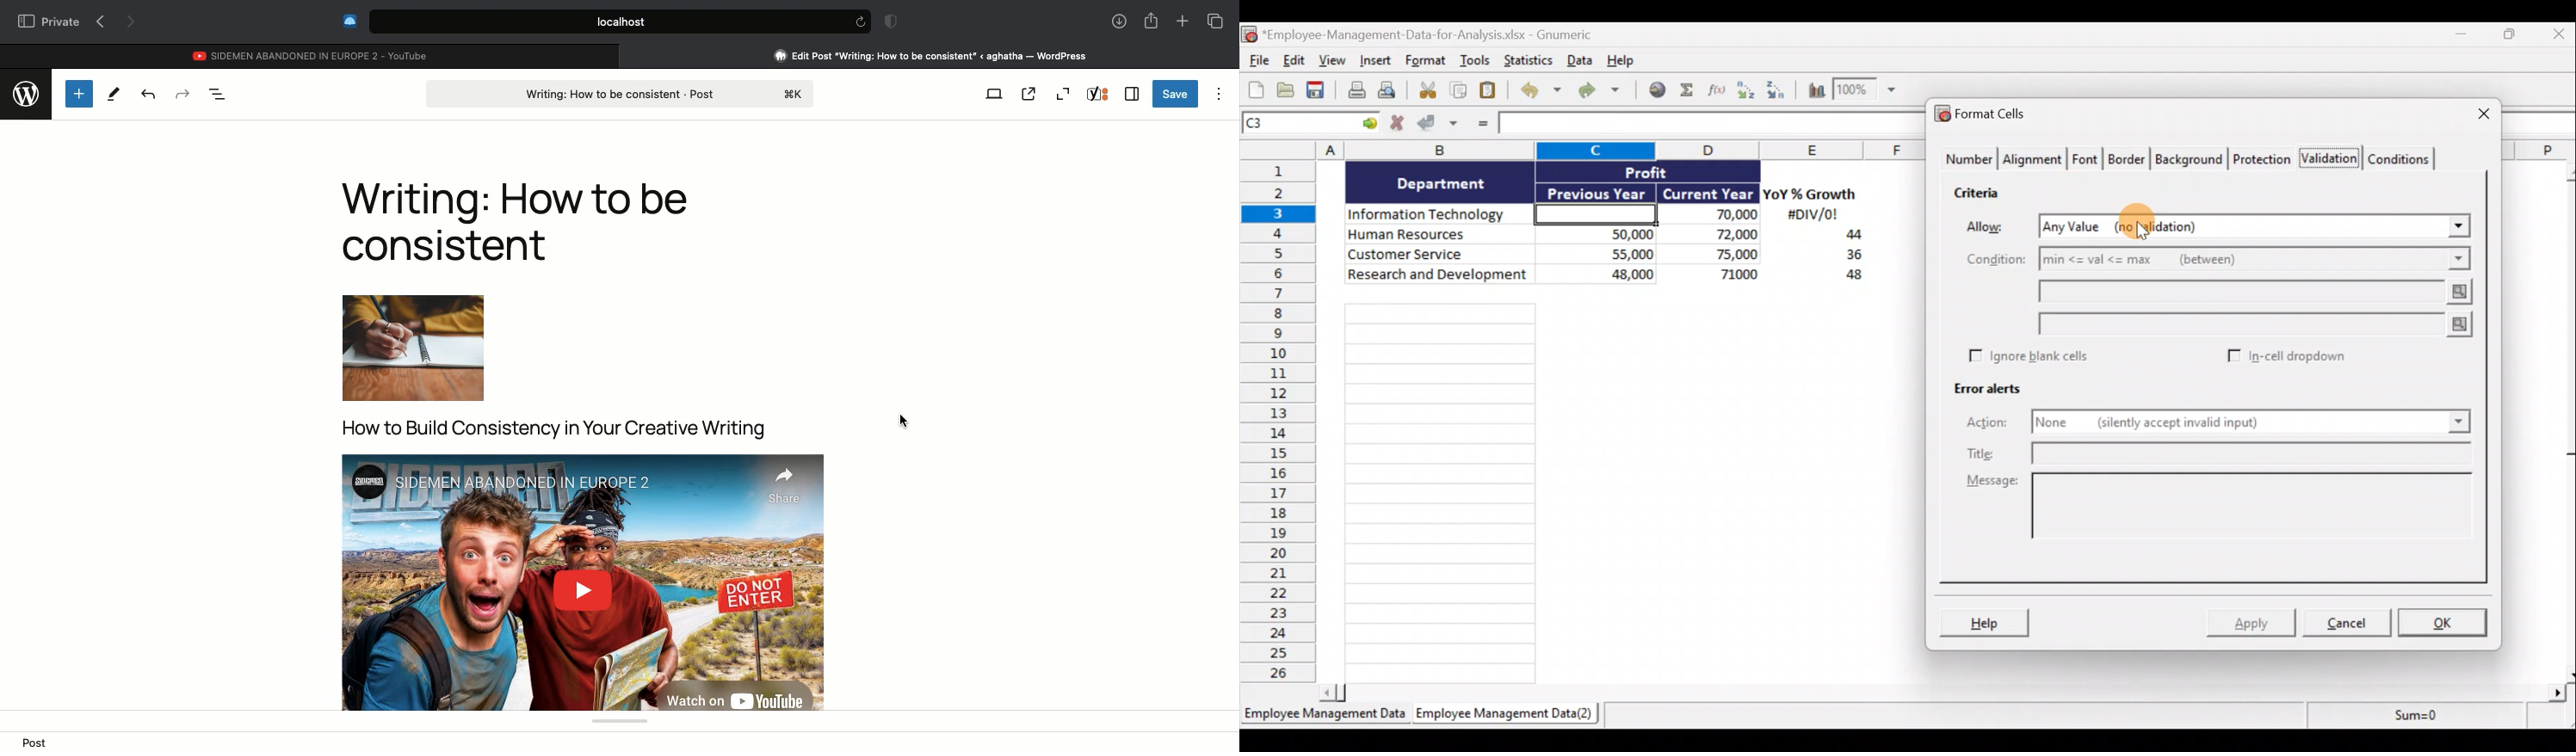 The image size is (2576, 756). I want to click on Cursor, so click(2139, 222).